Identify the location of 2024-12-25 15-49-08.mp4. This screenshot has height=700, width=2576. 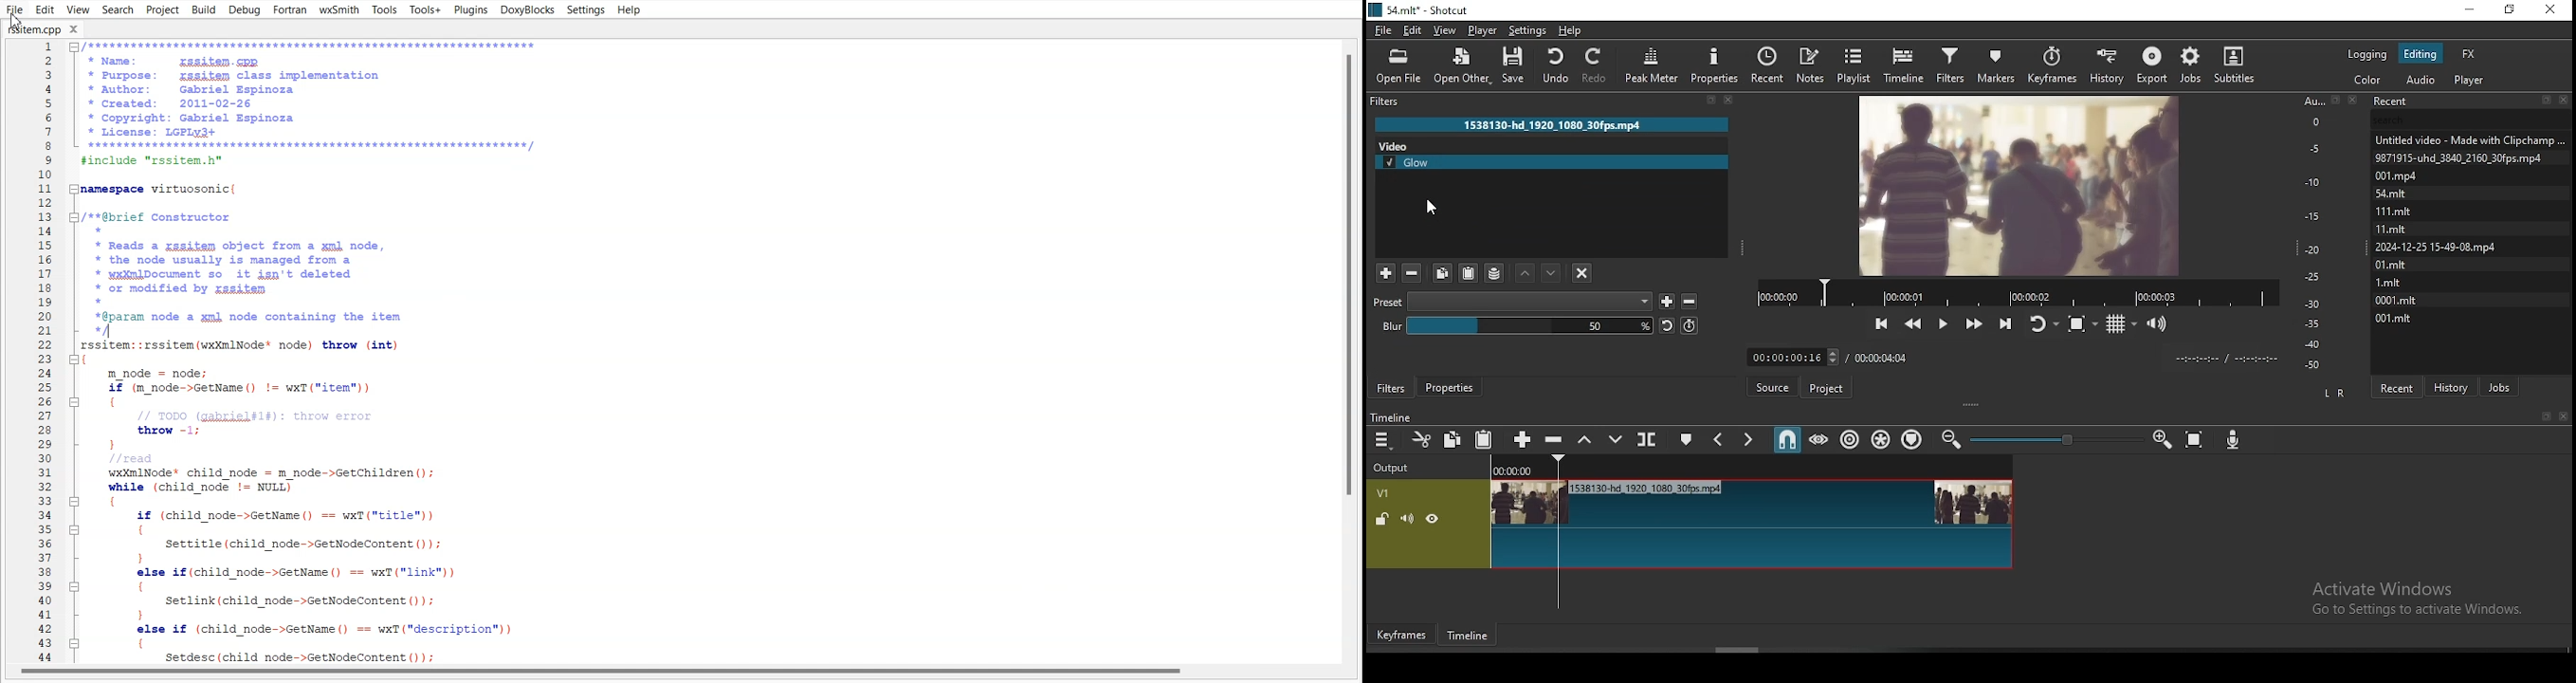
(2437, 247).